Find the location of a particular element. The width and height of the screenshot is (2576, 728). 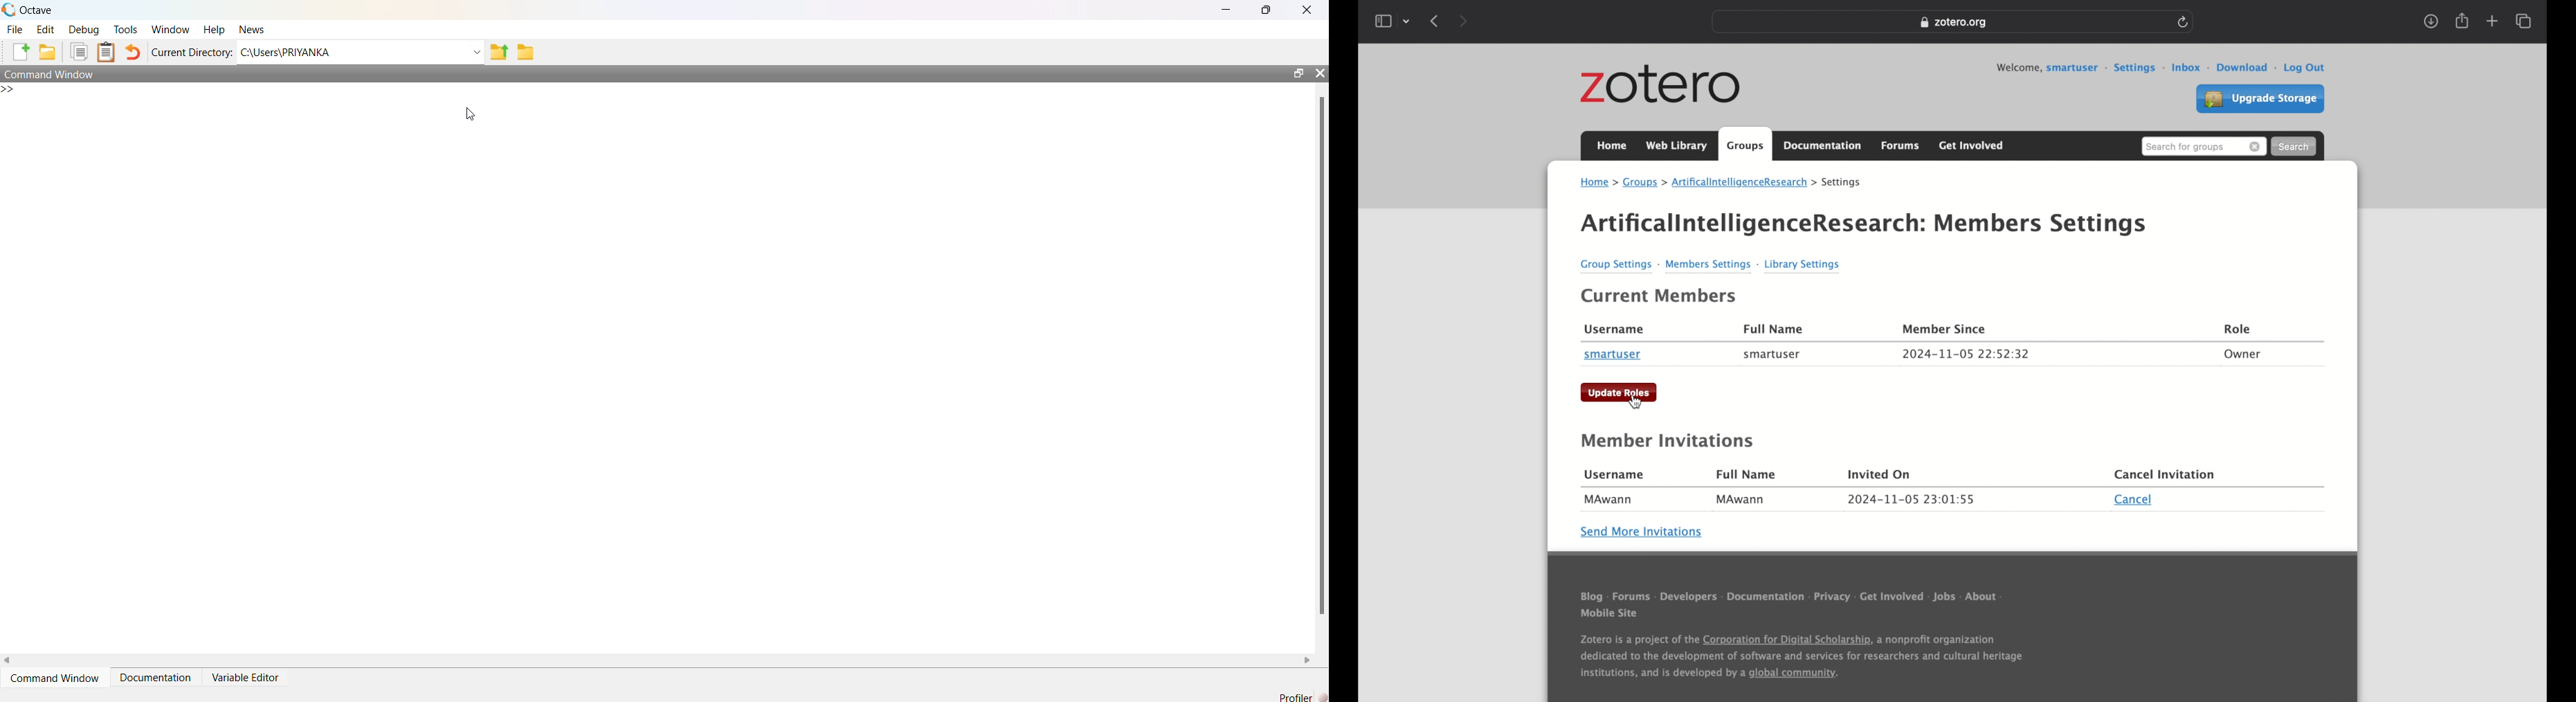

Current Members is located at coordinates (1680, 296).